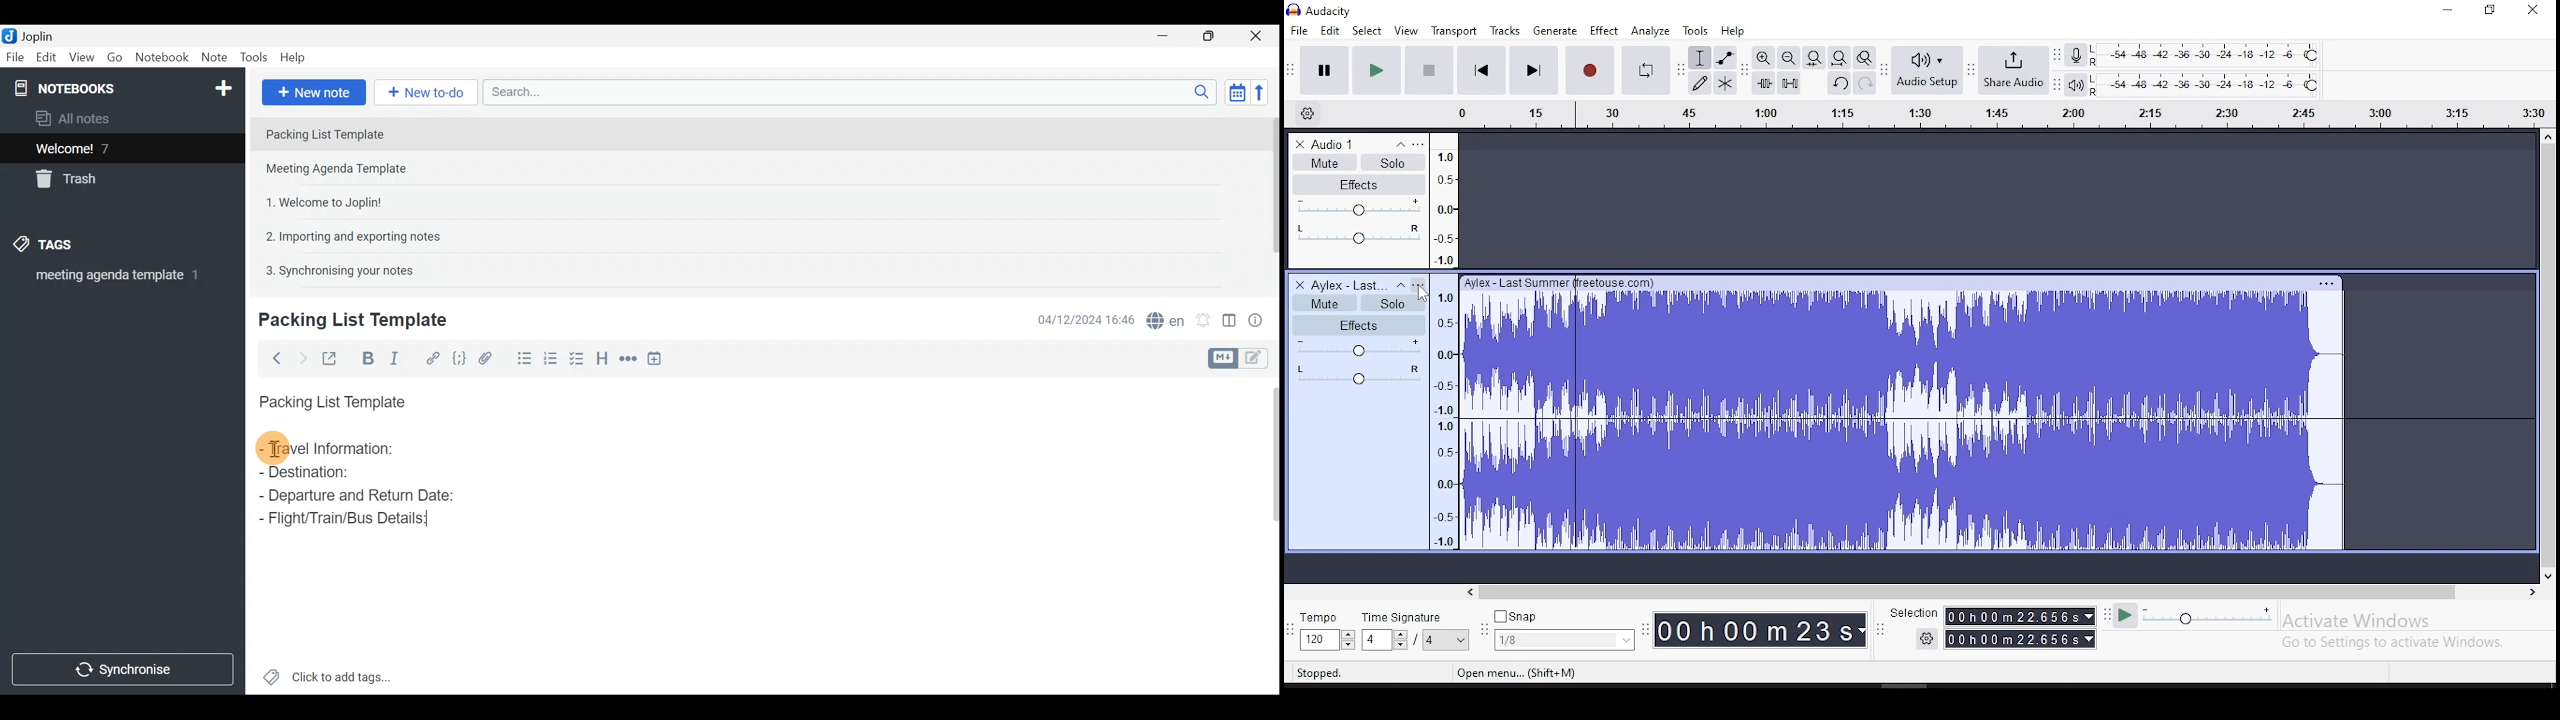  What do you see at coordinates (1333, 144) in the screenshot?
I see `audio 1` at bounding box center [1333, 144].